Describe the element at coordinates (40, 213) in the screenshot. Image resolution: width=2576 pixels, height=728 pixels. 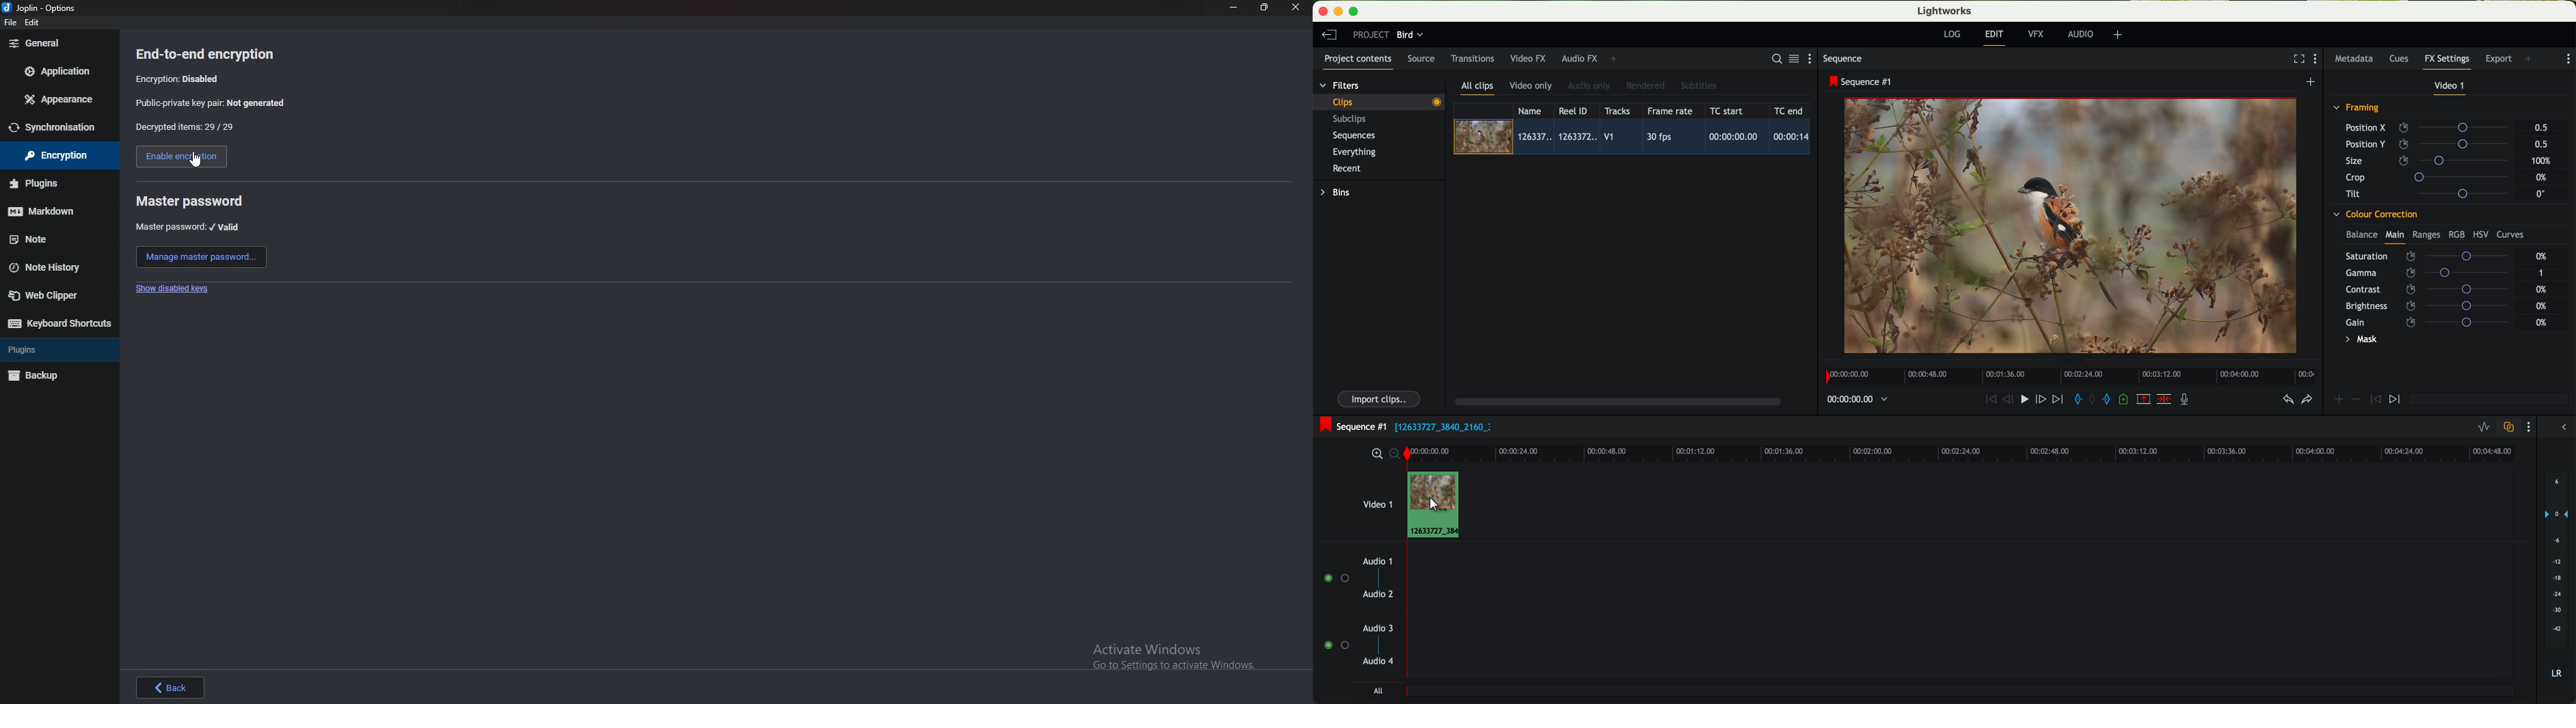
I see `` at that location.